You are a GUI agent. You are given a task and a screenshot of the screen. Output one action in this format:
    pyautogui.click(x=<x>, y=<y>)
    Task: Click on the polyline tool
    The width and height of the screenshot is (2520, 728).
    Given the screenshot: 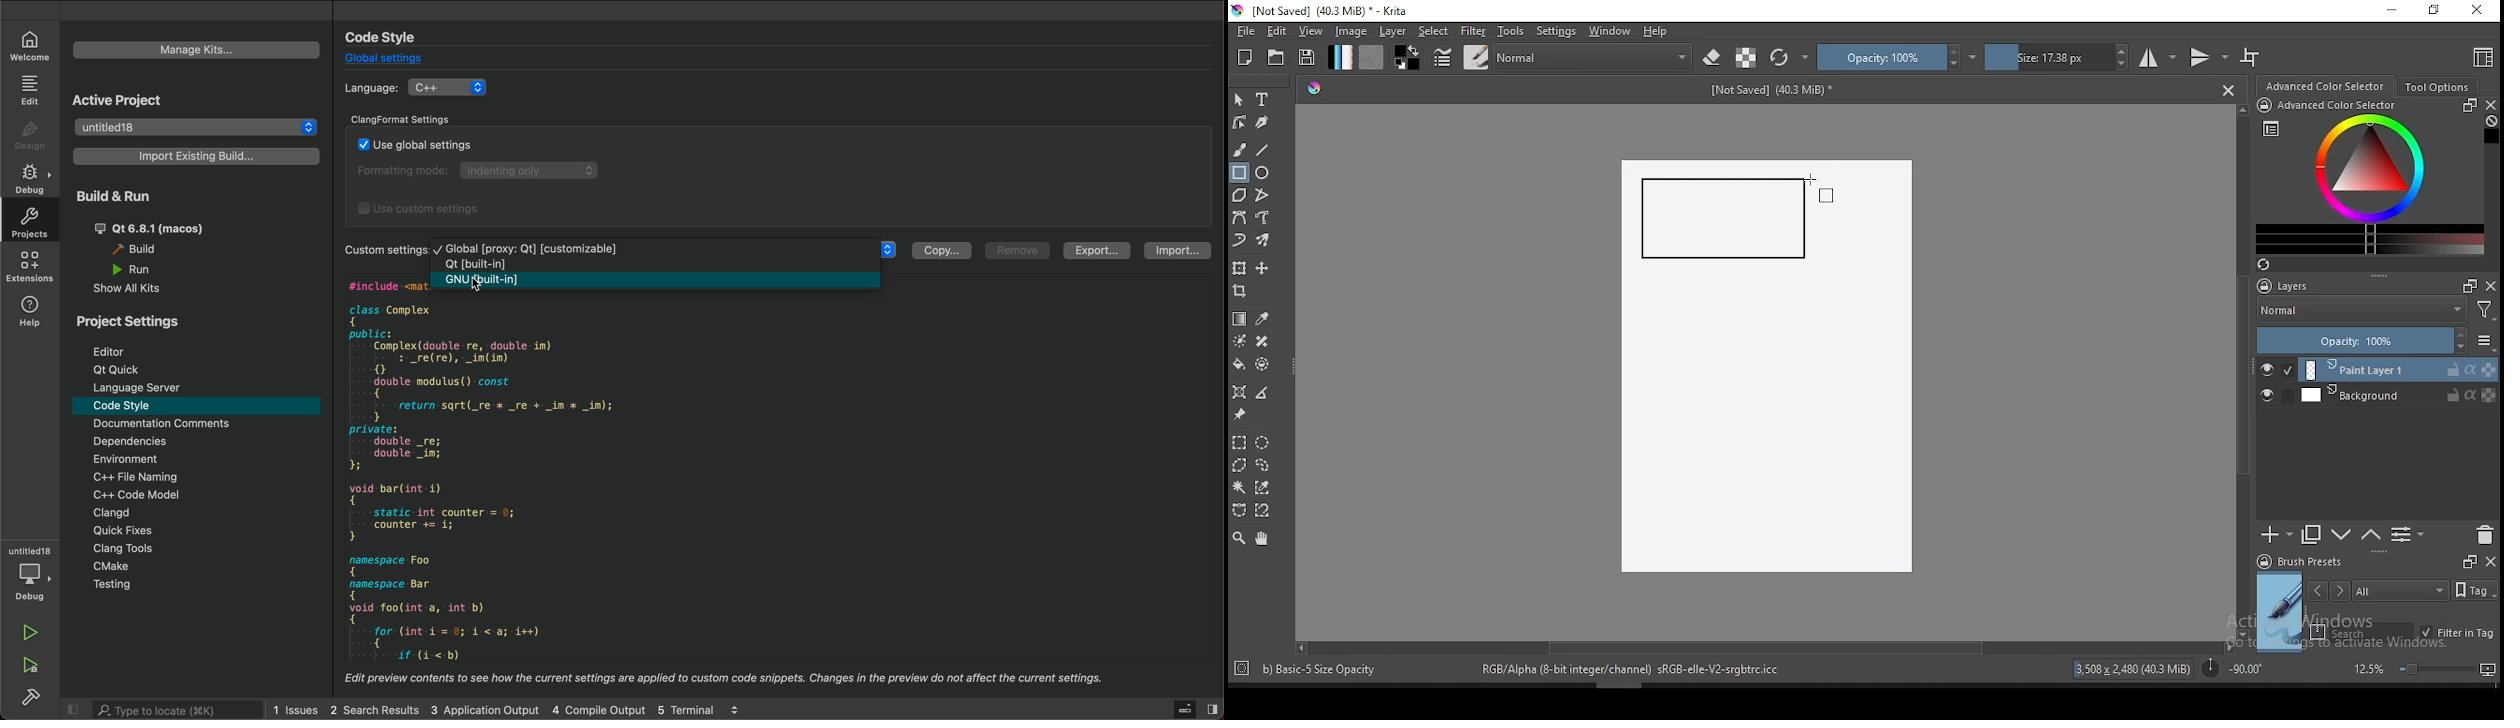 What is the action you would take?
    pyautogui.click(x=1262, y=193)
    